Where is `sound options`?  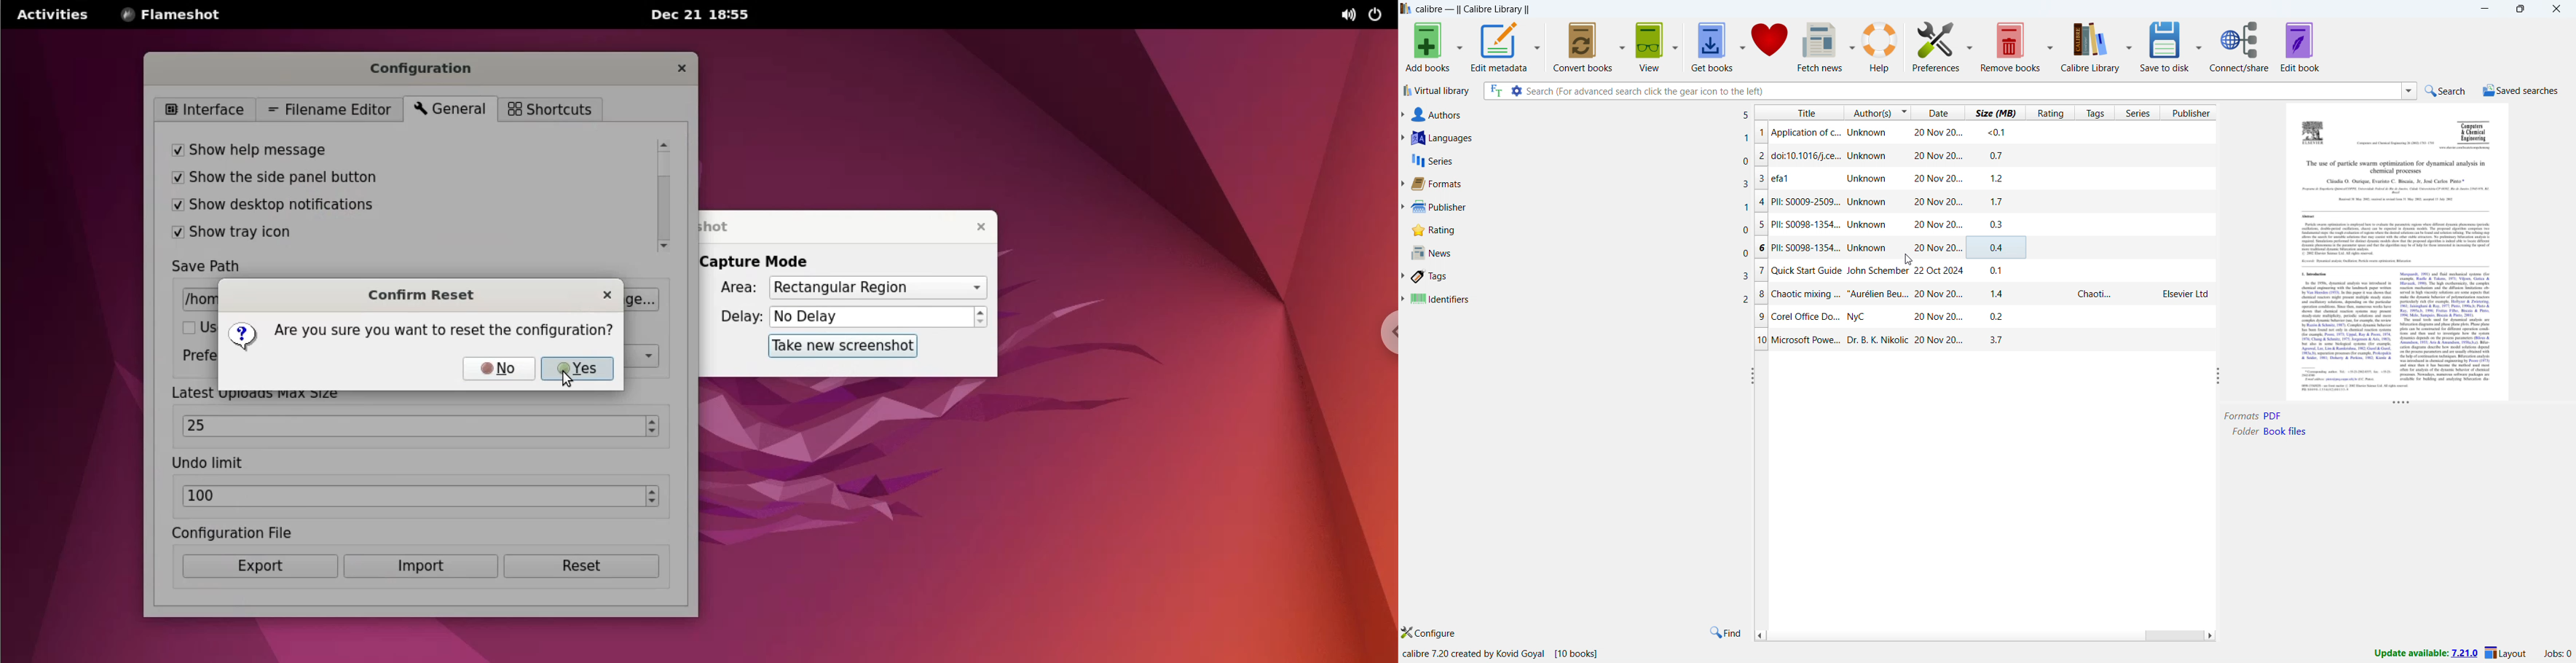
sound options is located at coordinates (1344, 15).